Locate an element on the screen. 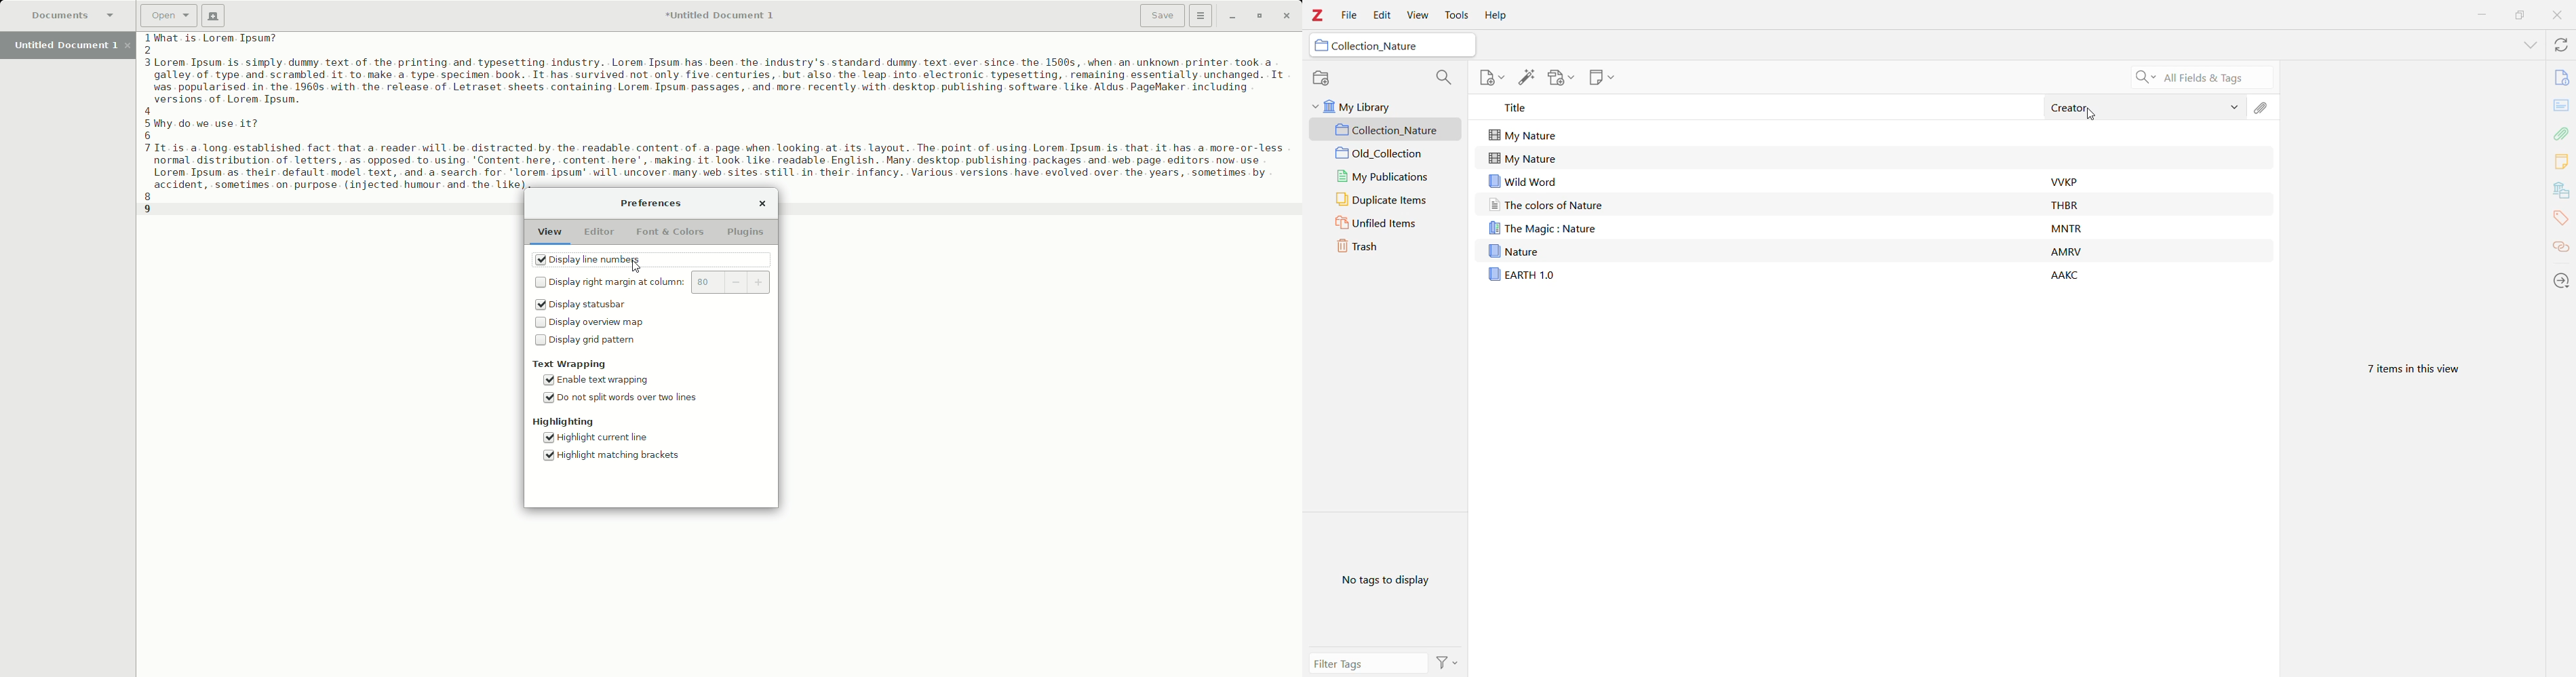 Image resolution: width=2576 pixels, height=700 pixels. Nature is located at coordinates (1521, 251).